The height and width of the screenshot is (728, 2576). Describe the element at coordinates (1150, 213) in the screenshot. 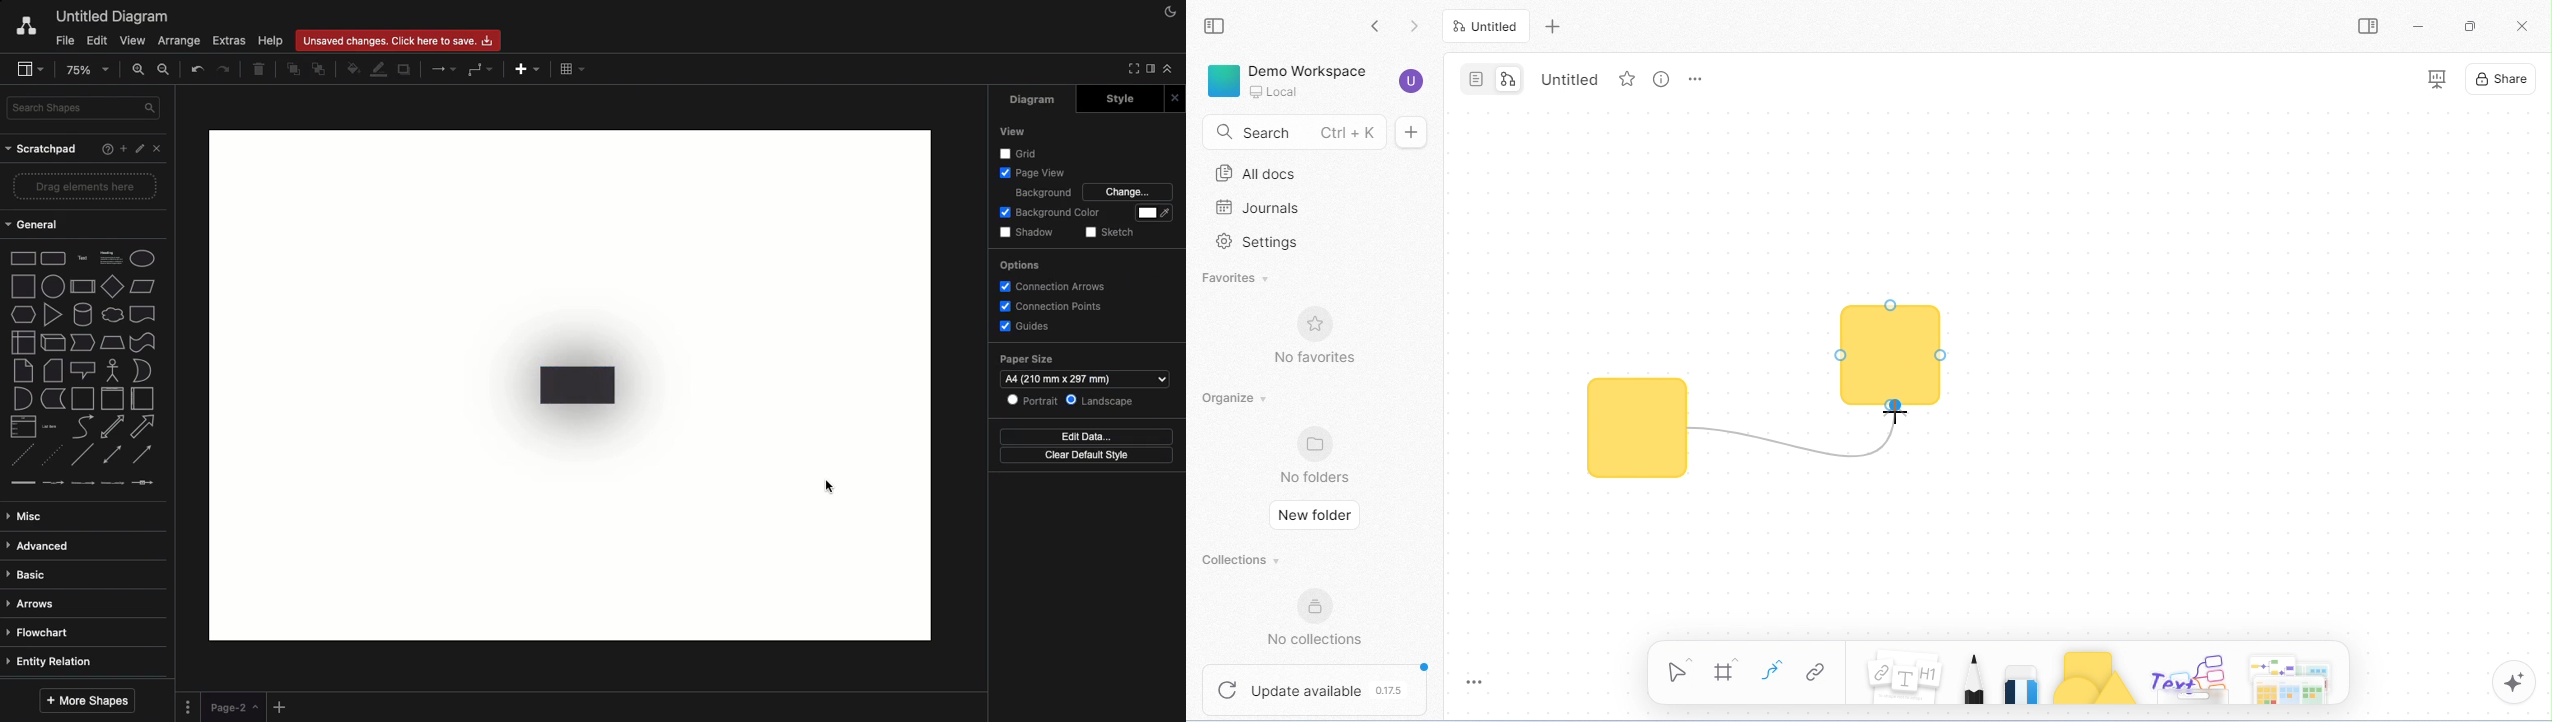

I see `Color` at that location.